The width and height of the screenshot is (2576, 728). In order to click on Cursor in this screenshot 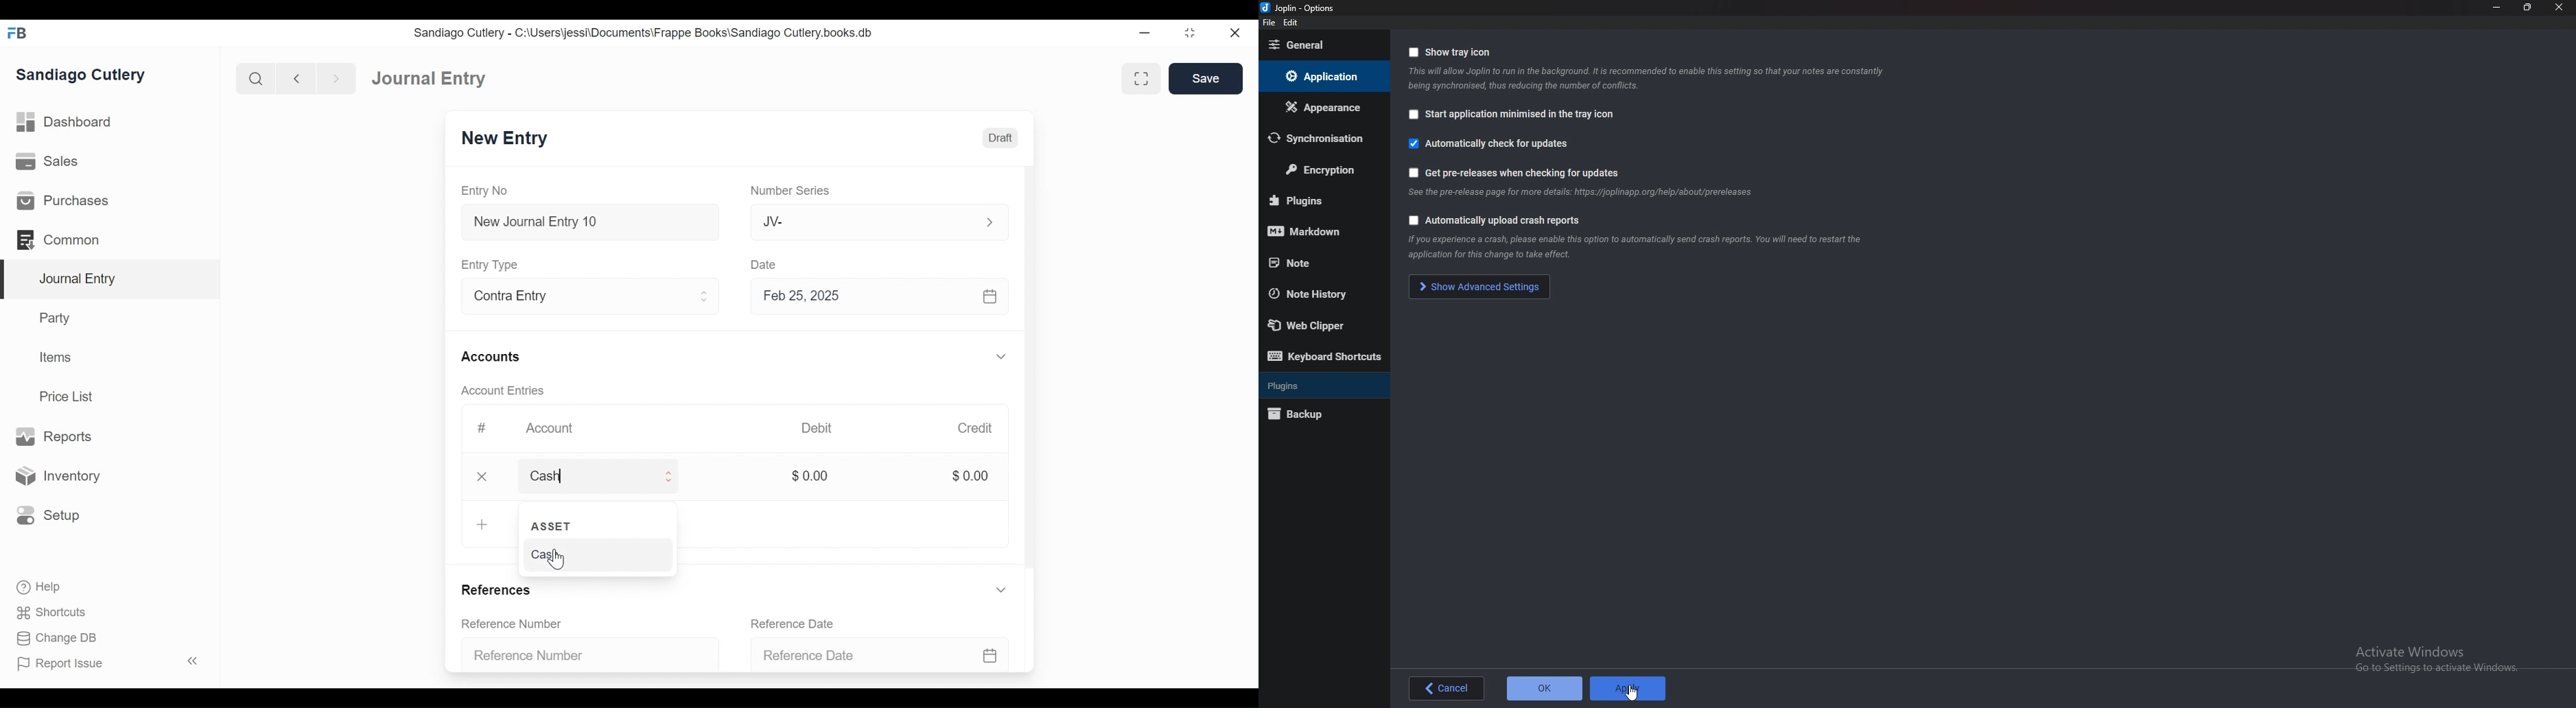, I will do `click(559, 561)`.